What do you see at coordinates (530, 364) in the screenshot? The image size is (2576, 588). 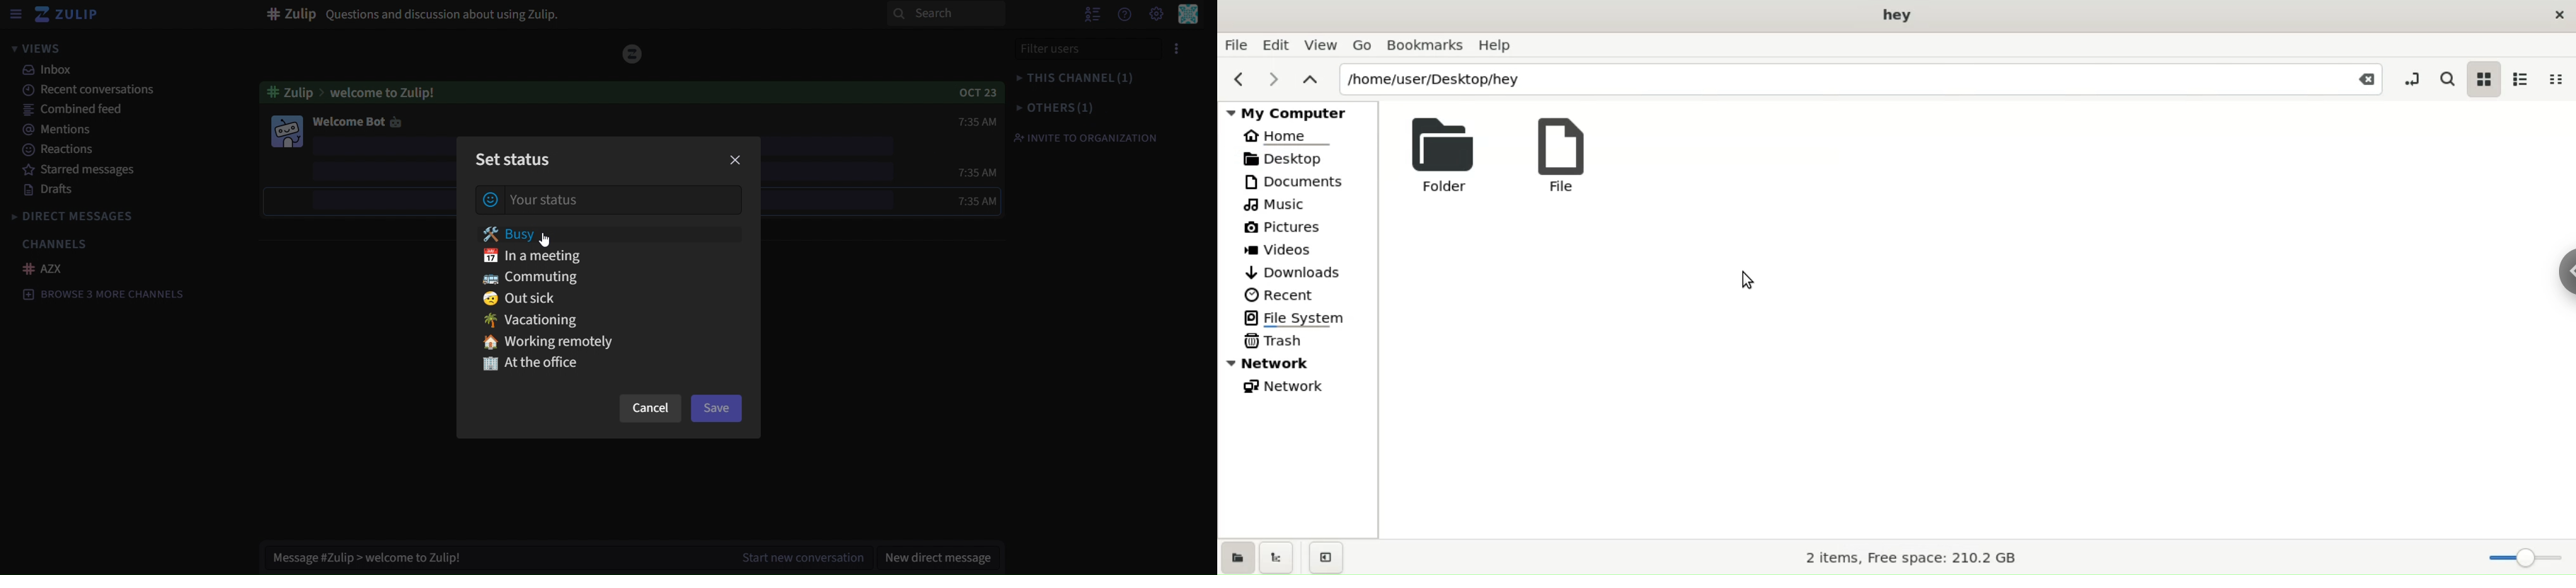 I see `At the office` at bounding box center [530, 364].